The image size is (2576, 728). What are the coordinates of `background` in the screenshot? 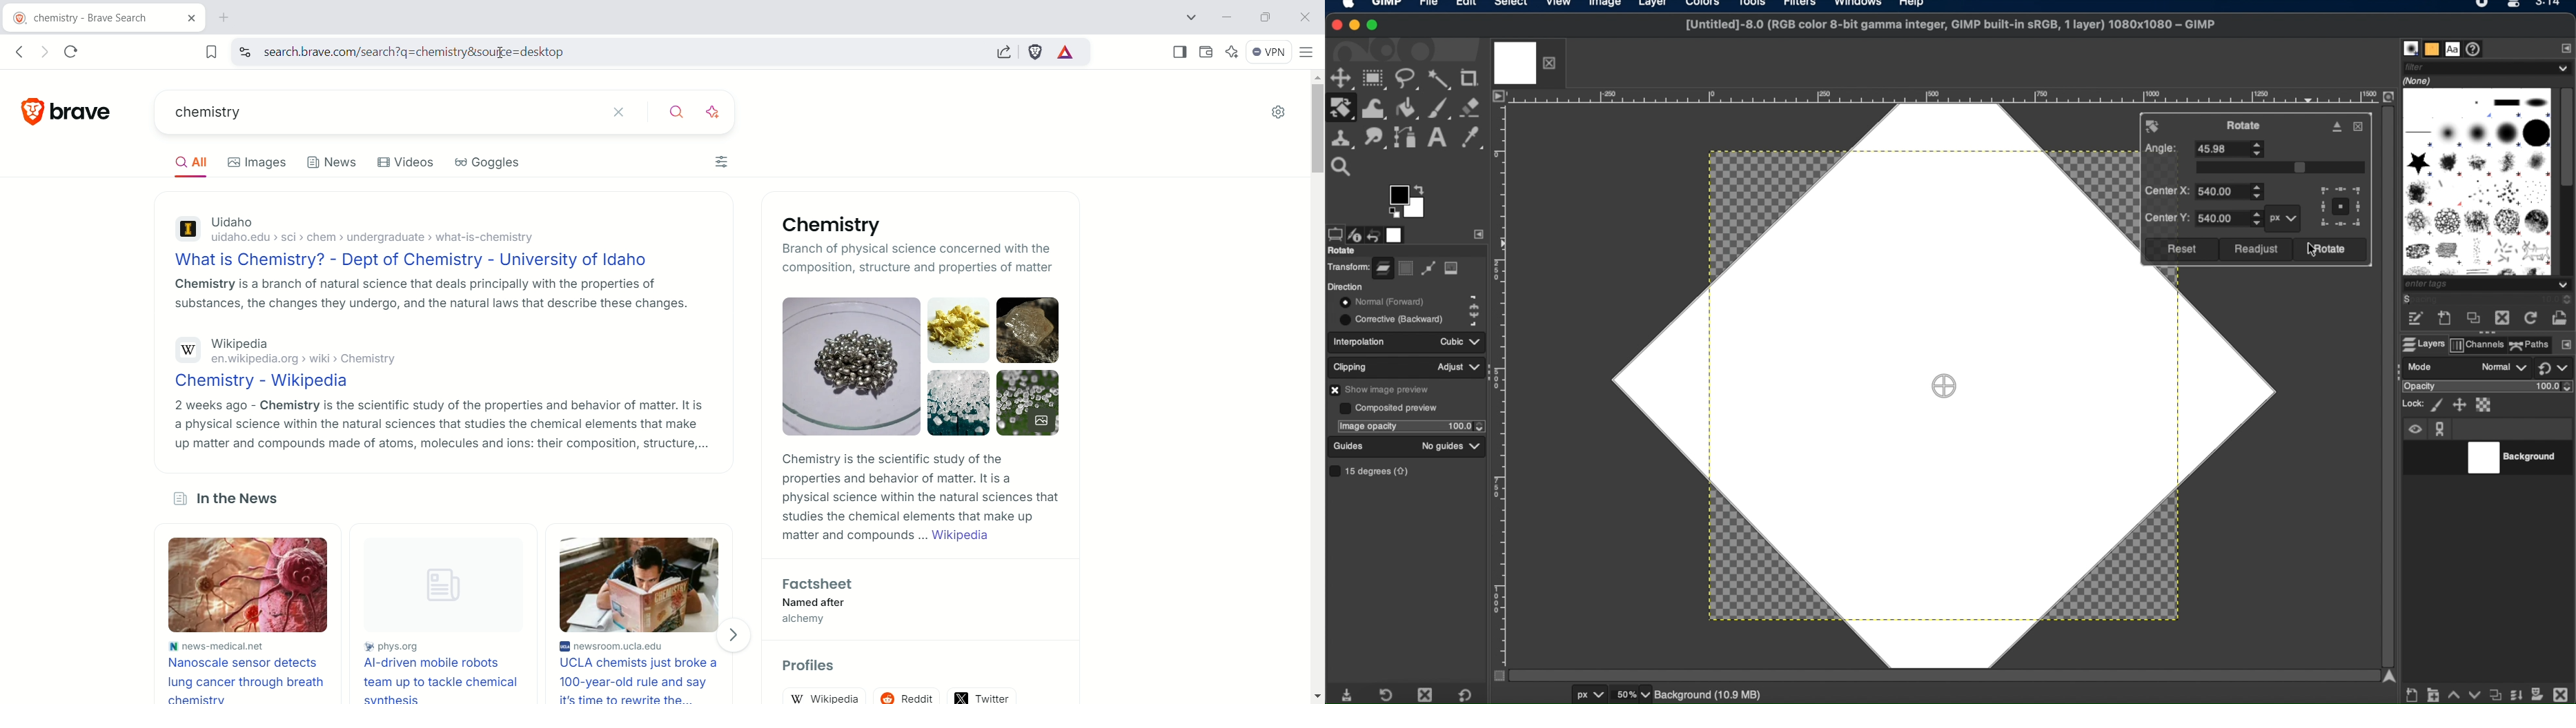 It's located at (1719, 694).